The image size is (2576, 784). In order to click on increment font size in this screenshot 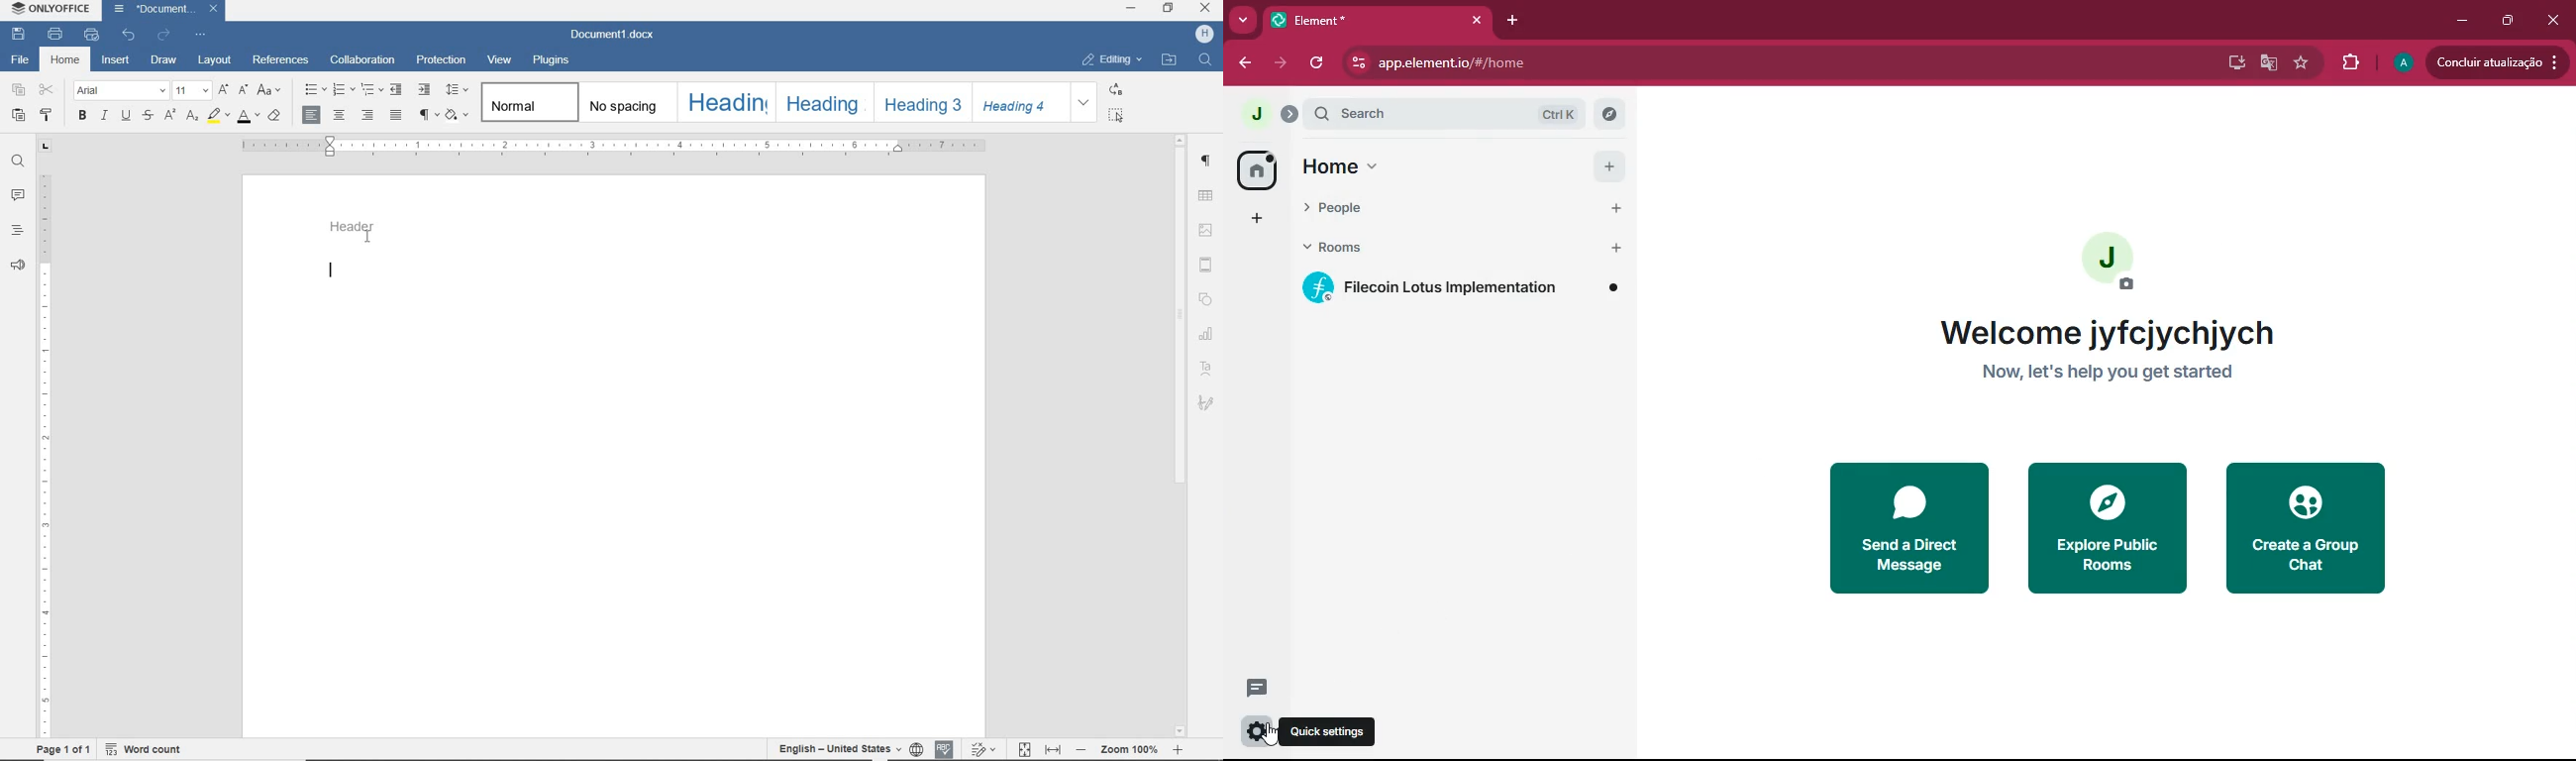, I will do `click(225, 90)`.